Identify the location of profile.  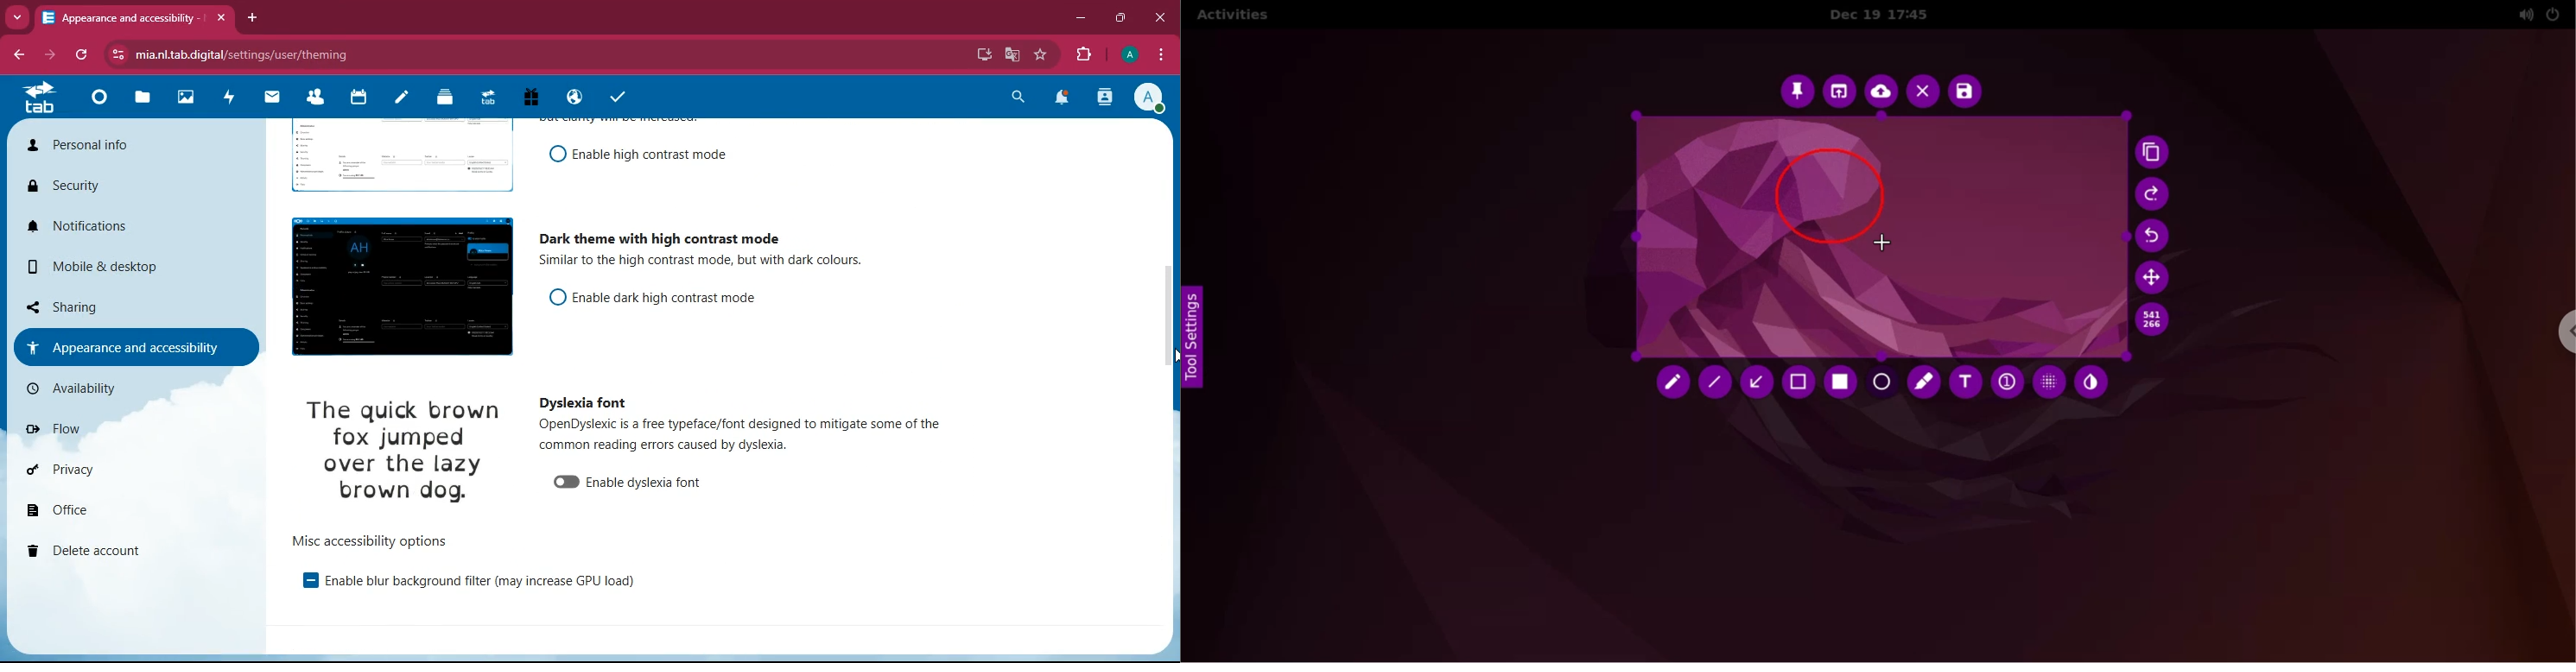
(1153, 99).